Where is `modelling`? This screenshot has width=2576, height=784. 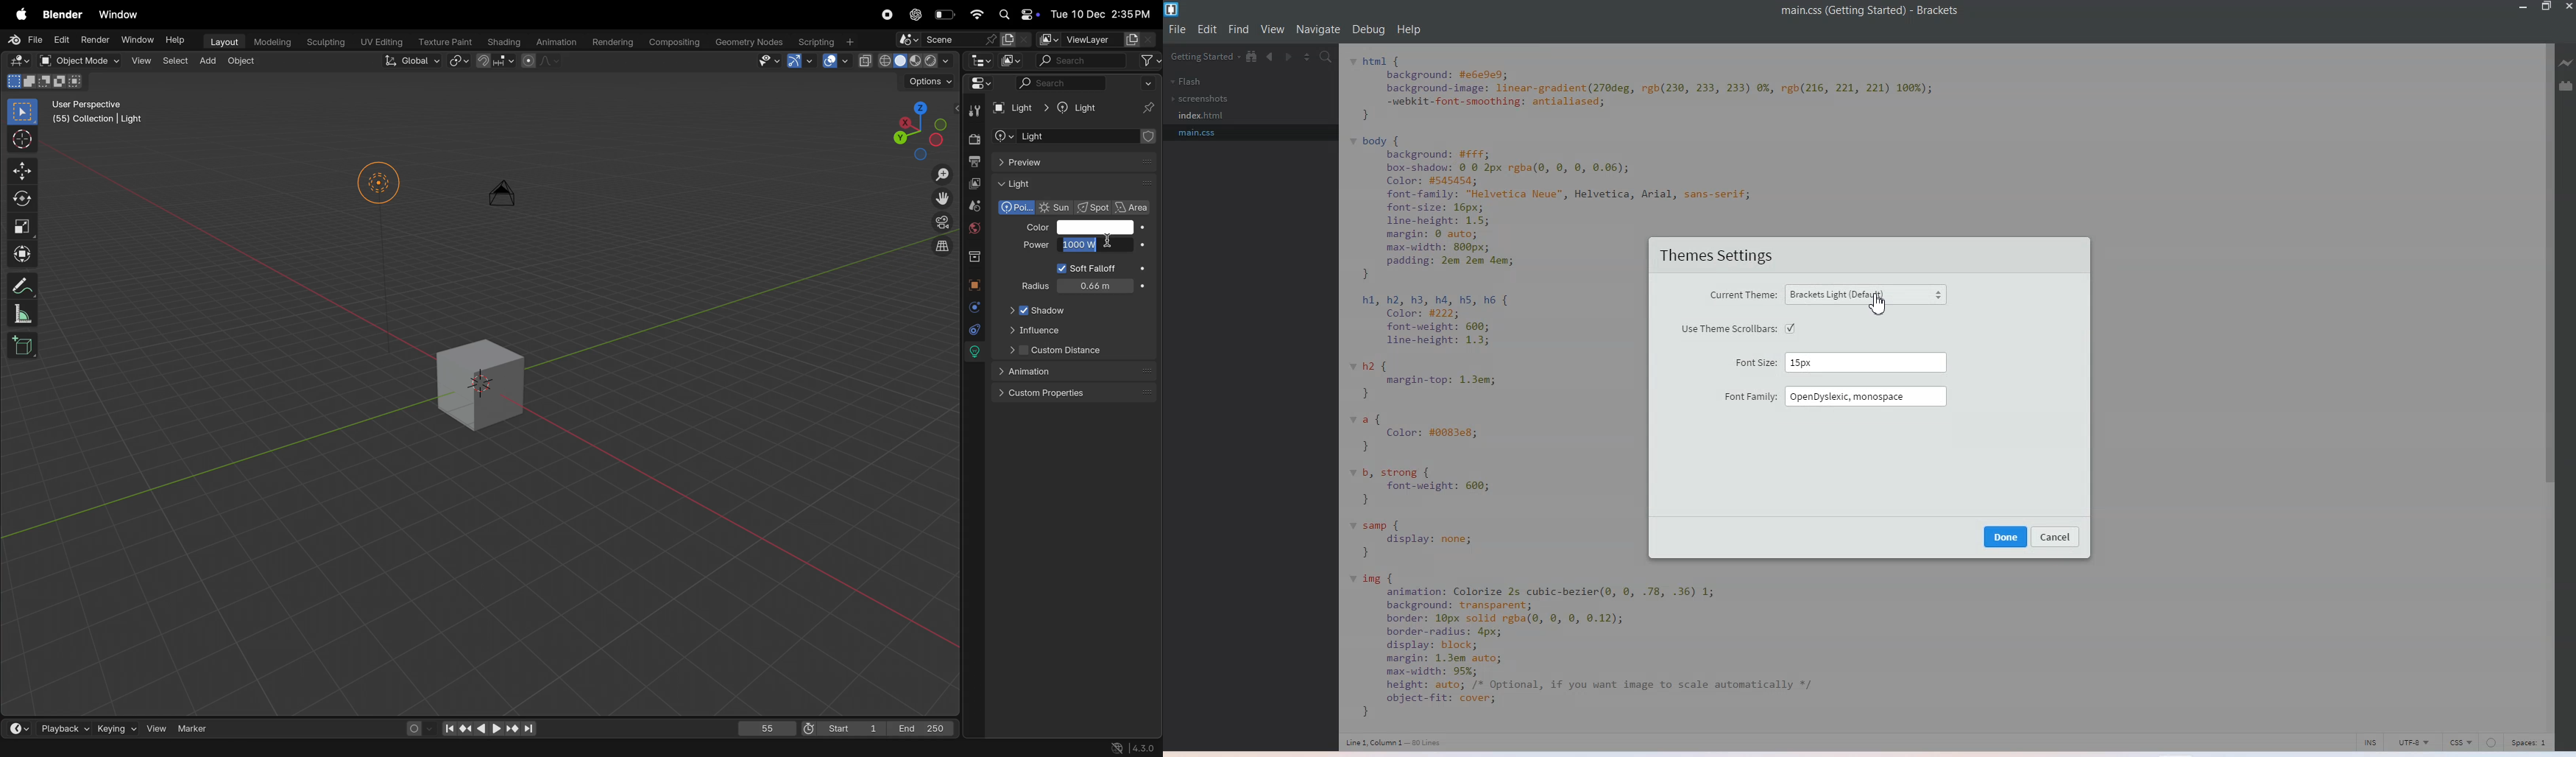
modelling is located at coordinates (272, 42).